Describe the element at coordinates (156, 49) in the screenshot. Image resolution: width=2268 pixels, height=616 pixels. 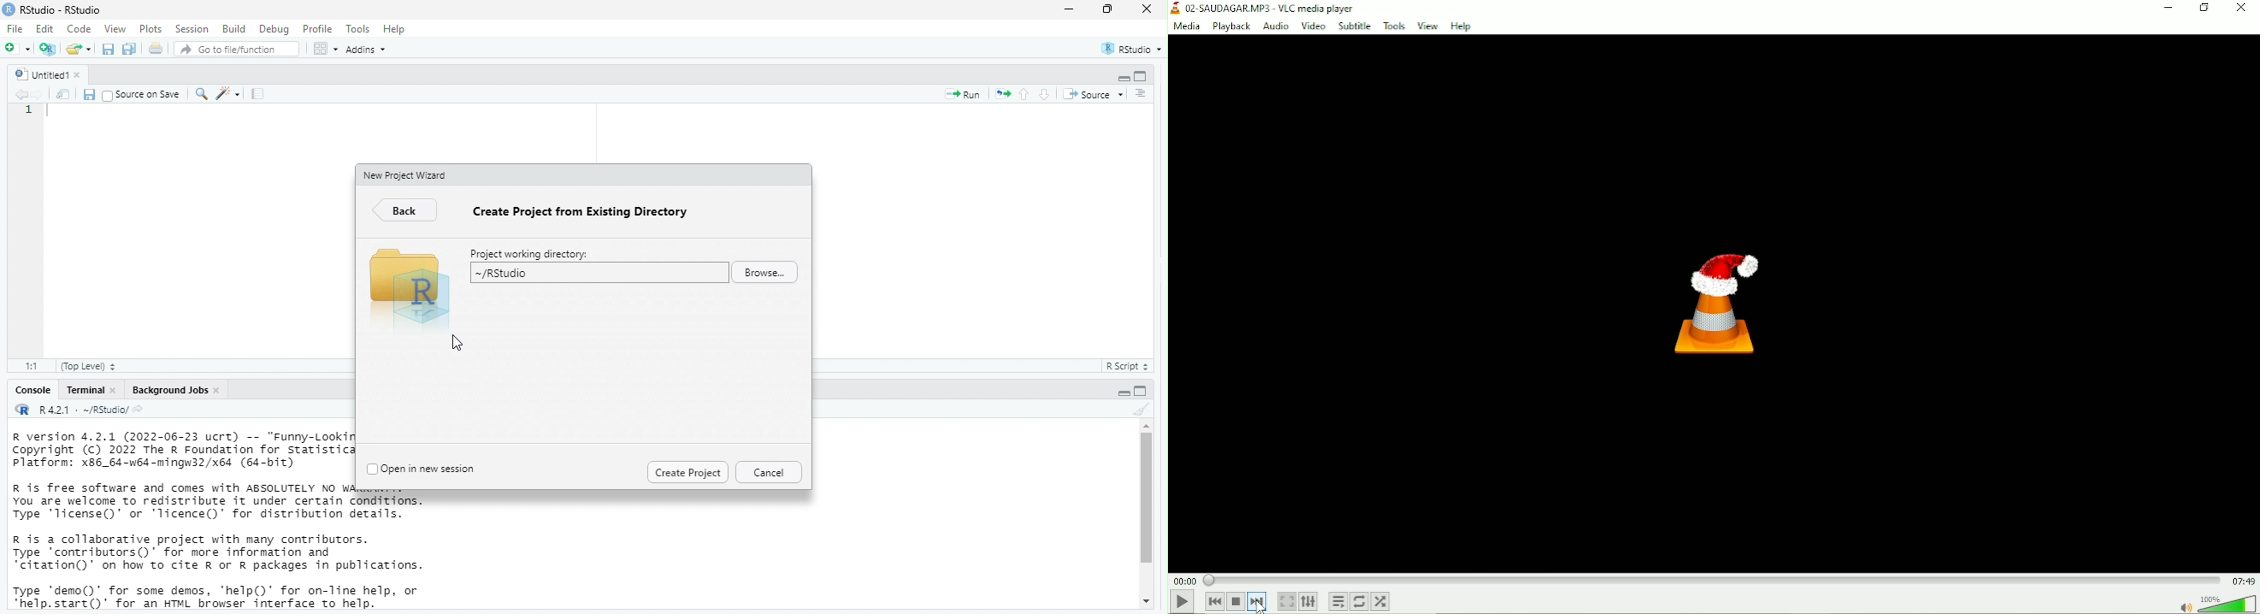
I see `print the current file` at that location.